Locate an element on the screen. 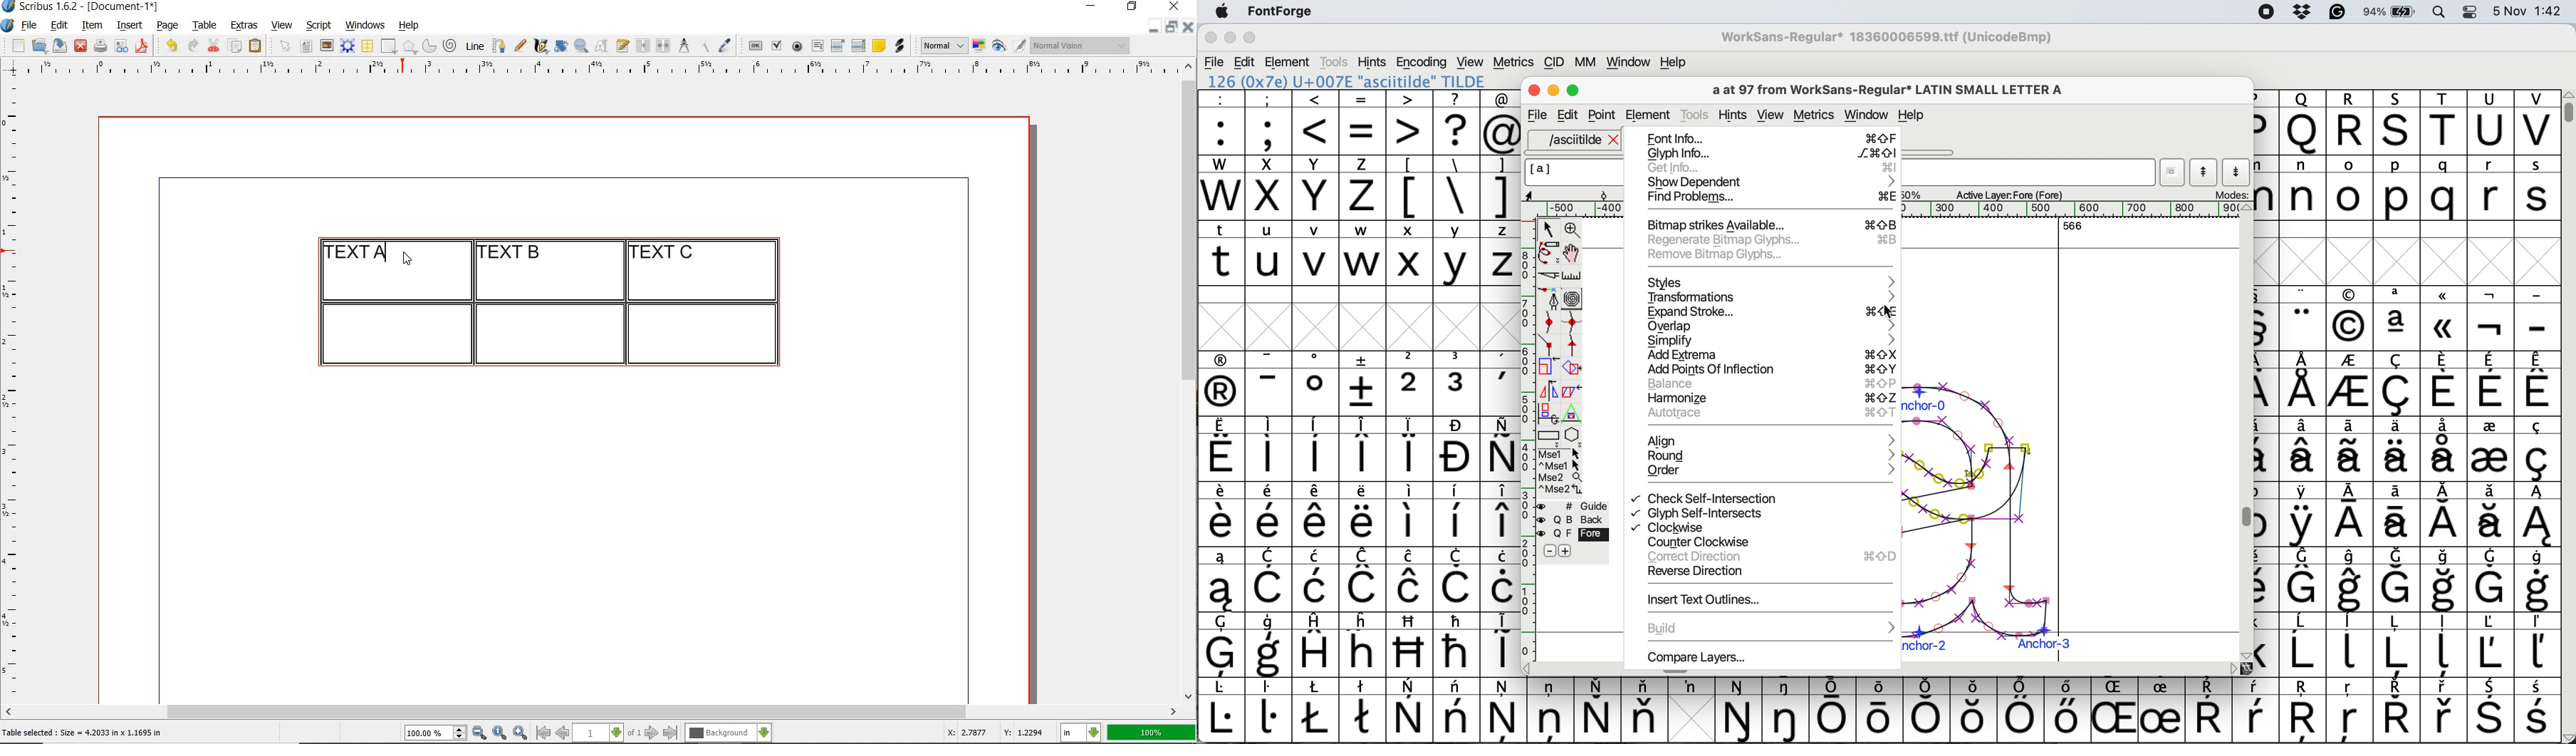  eye dropper is located at coordinates (724, 47).